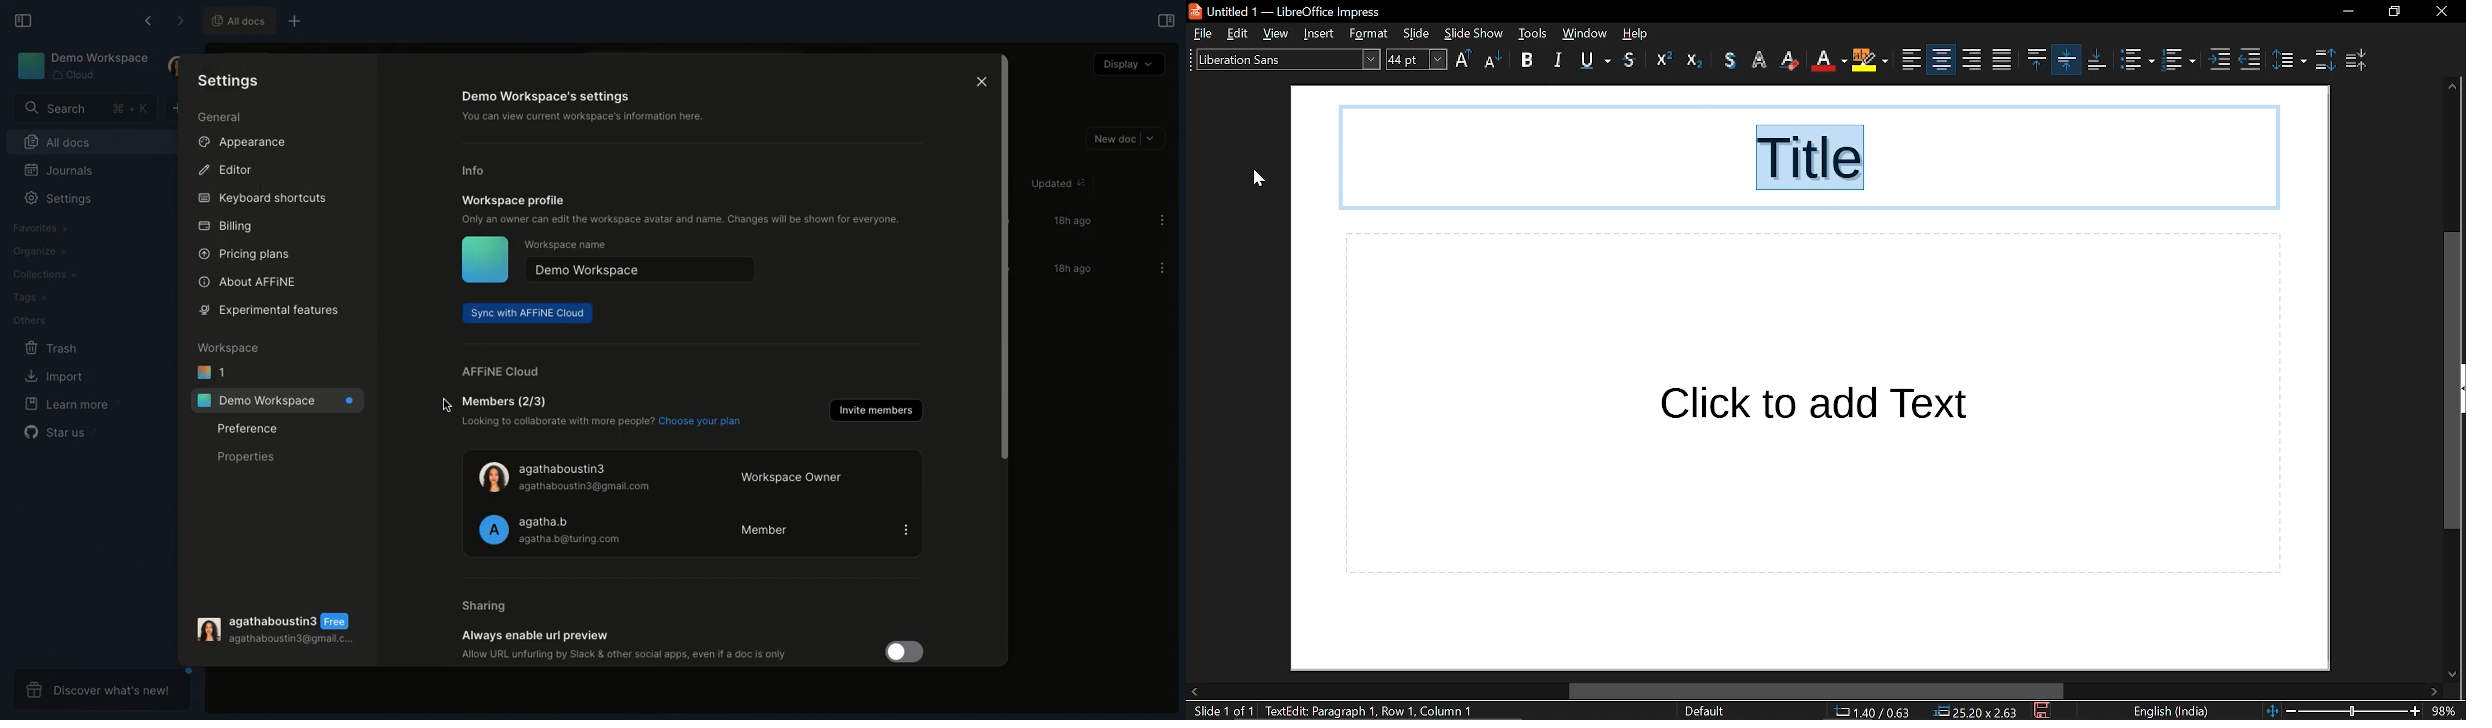 This screenshot has width=2492, height=728. I want to click on Sync with AFFINE cloud, so click(531, 313).